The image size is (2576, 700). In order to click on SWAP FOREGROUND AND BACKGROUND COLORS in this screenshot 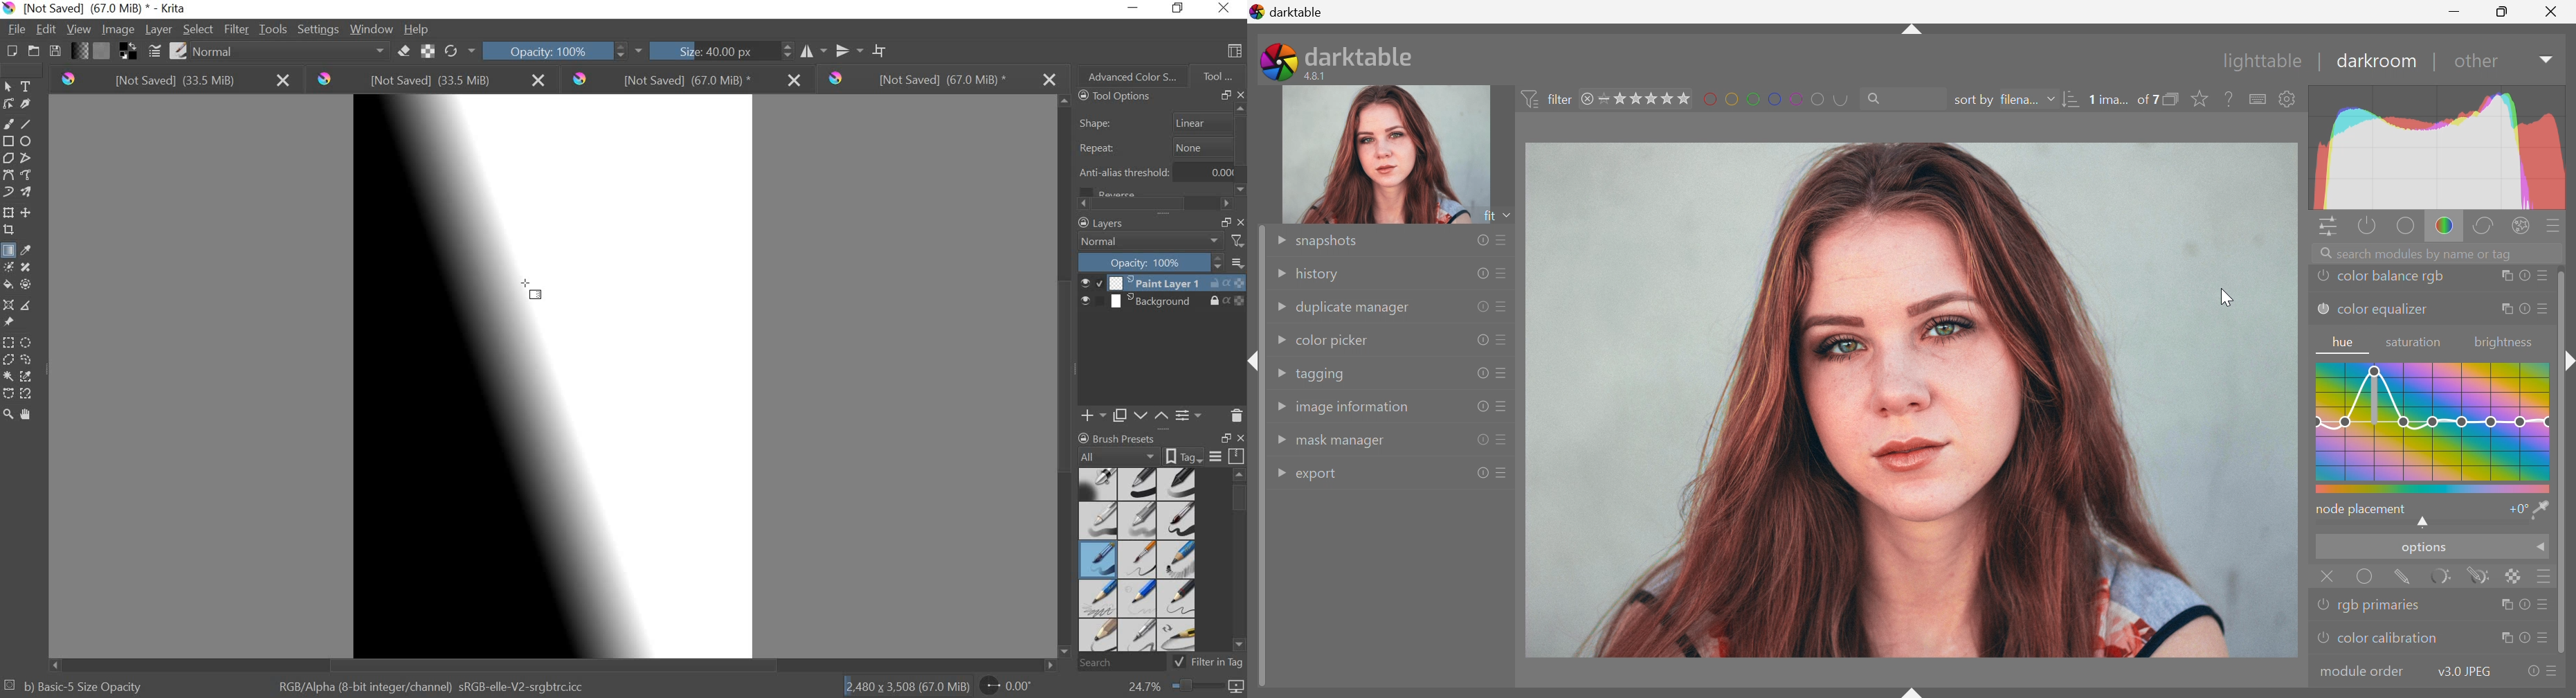, I will do `click(127, 52)`.